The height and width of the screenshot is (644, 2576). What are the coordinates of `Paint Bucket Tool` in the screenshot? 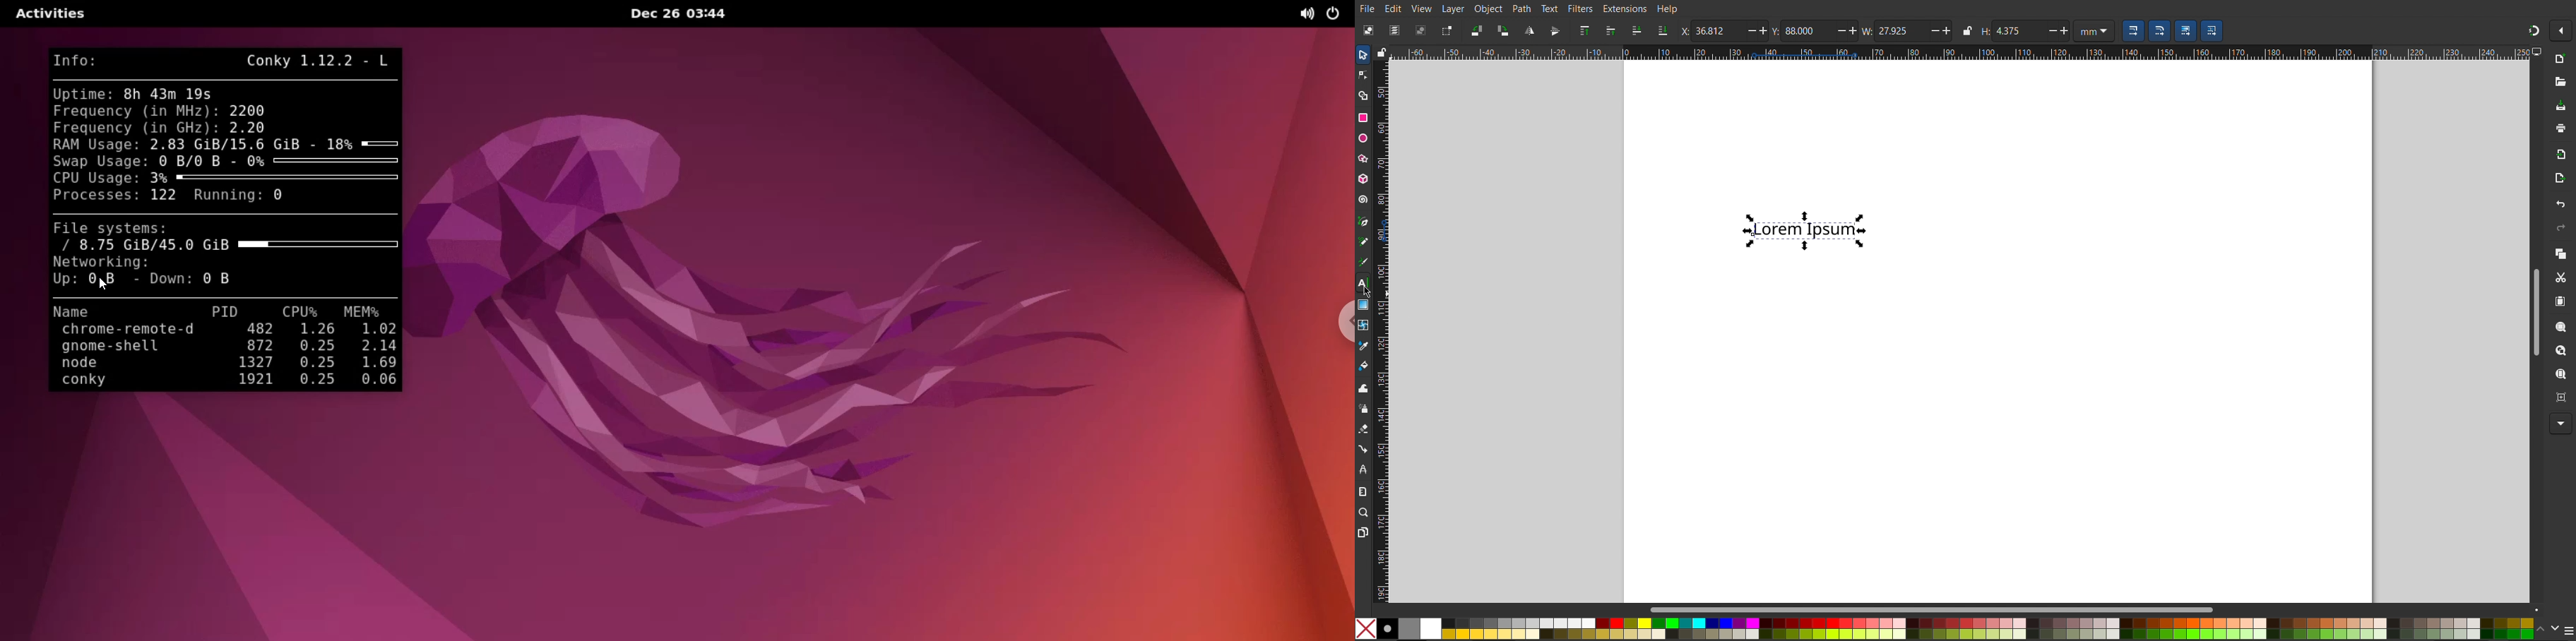 It's located at (1365, 363).